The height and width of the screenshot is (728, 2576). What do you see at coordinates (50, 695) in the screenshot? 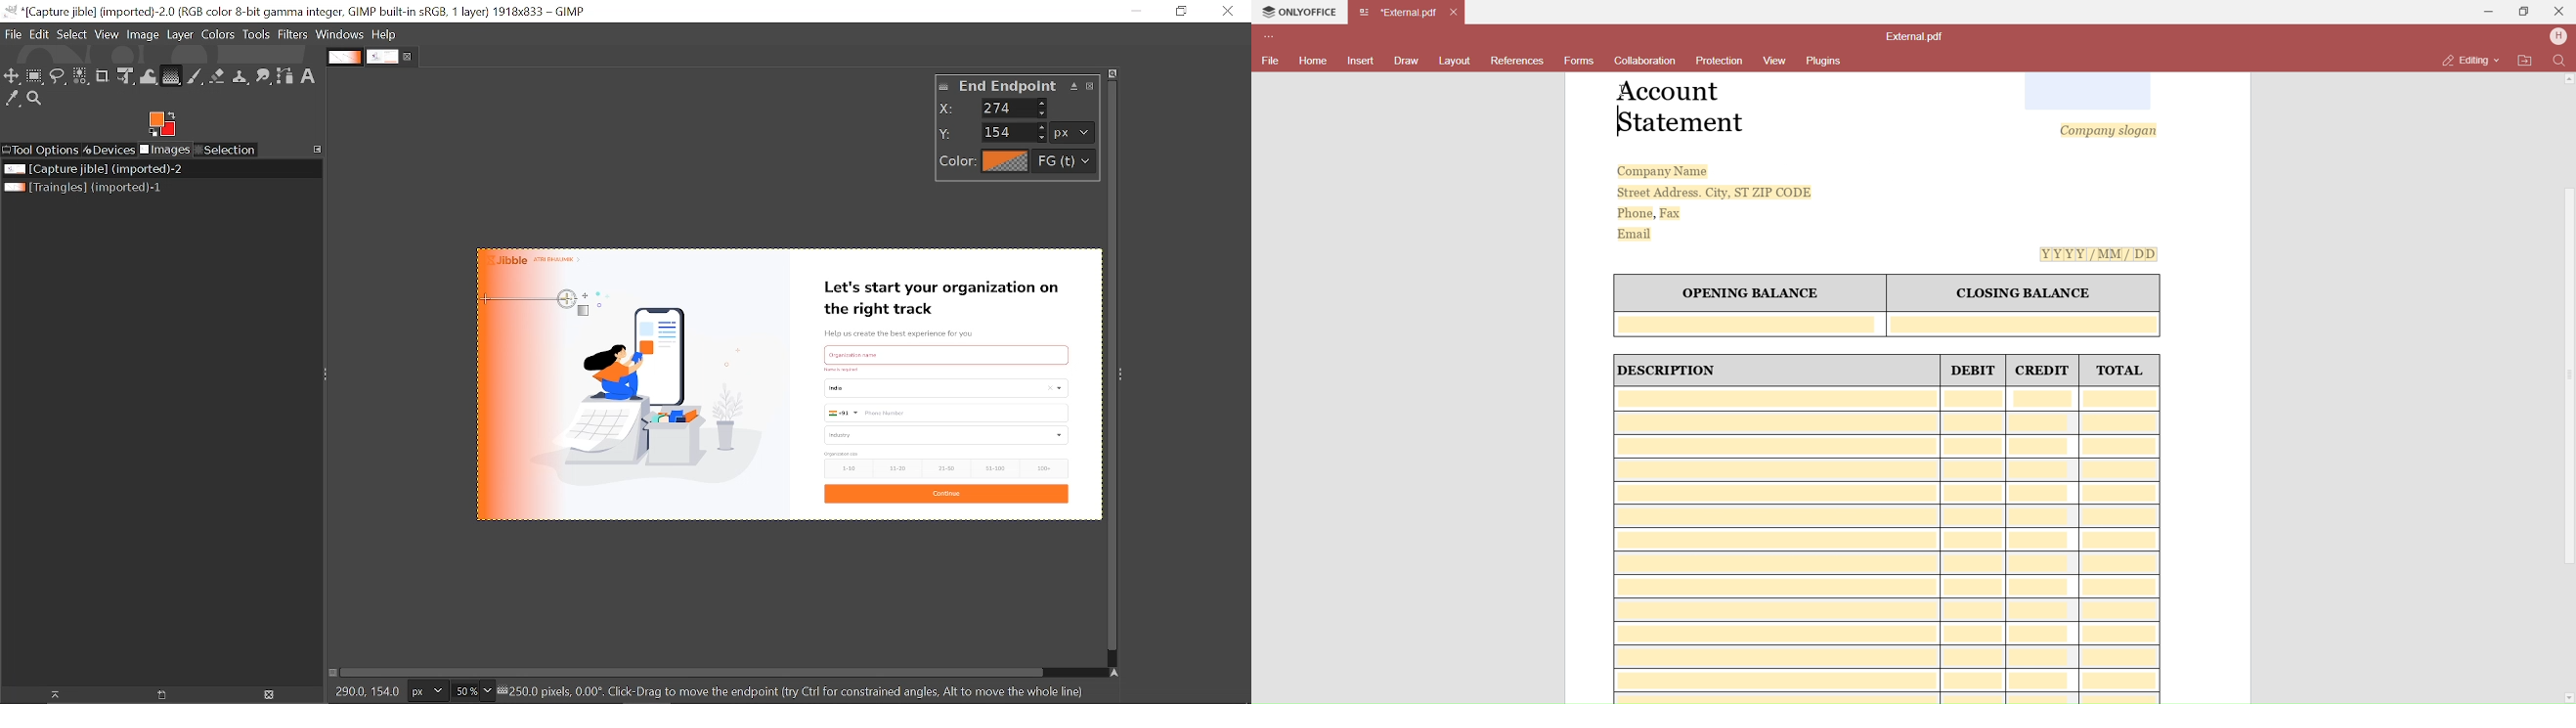
I see `Raise this image's display` at bounding box center [50, 695].